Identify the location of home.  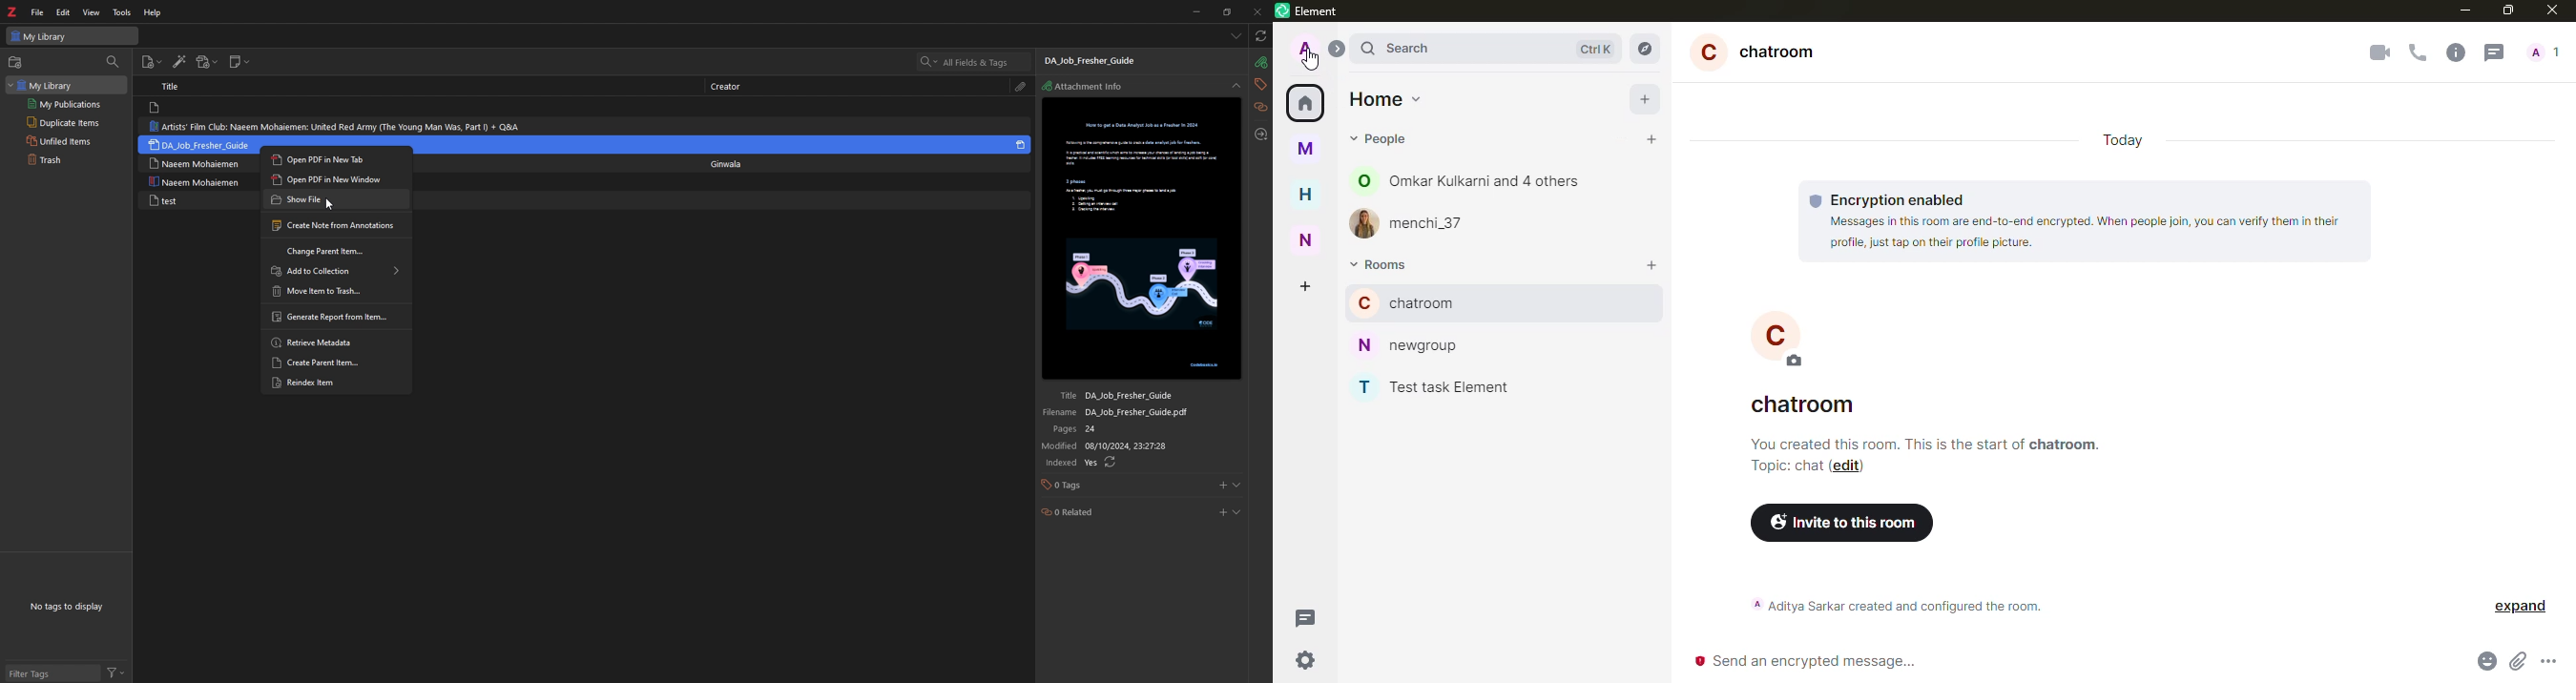
(1383, 97).